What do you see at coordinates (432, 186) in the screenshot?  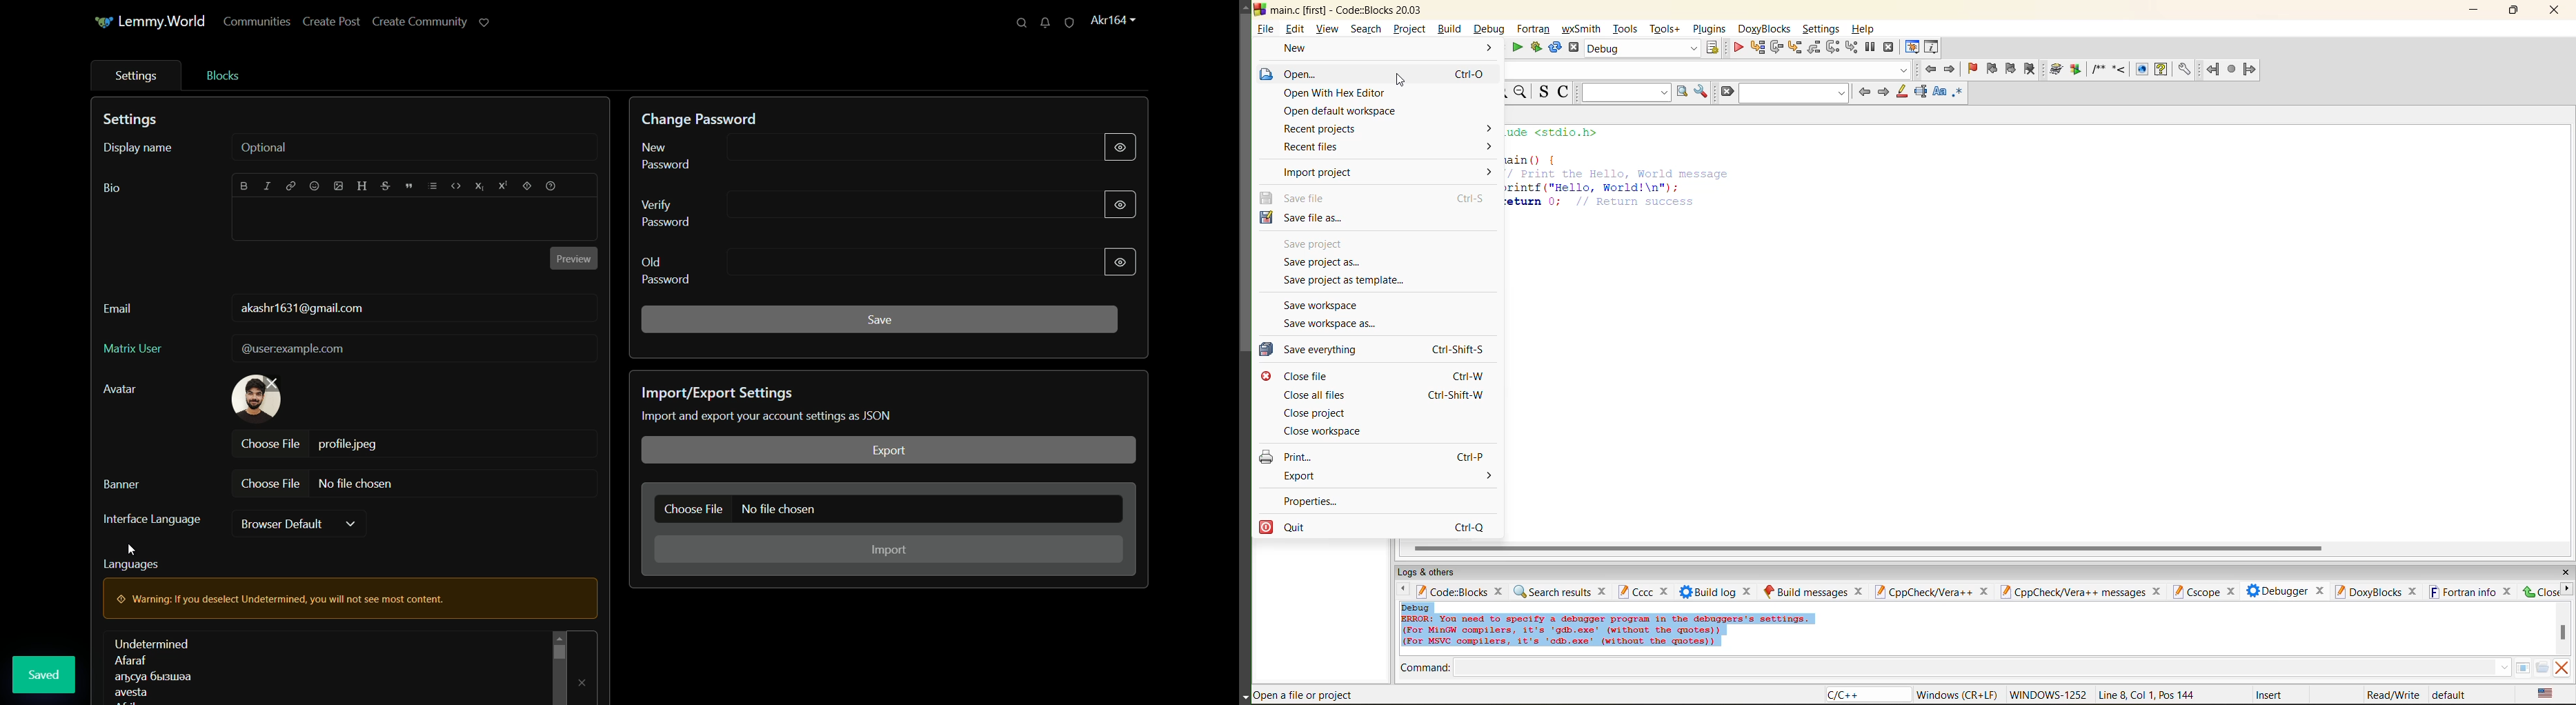 I see `list` at bounding box center [432, 186].